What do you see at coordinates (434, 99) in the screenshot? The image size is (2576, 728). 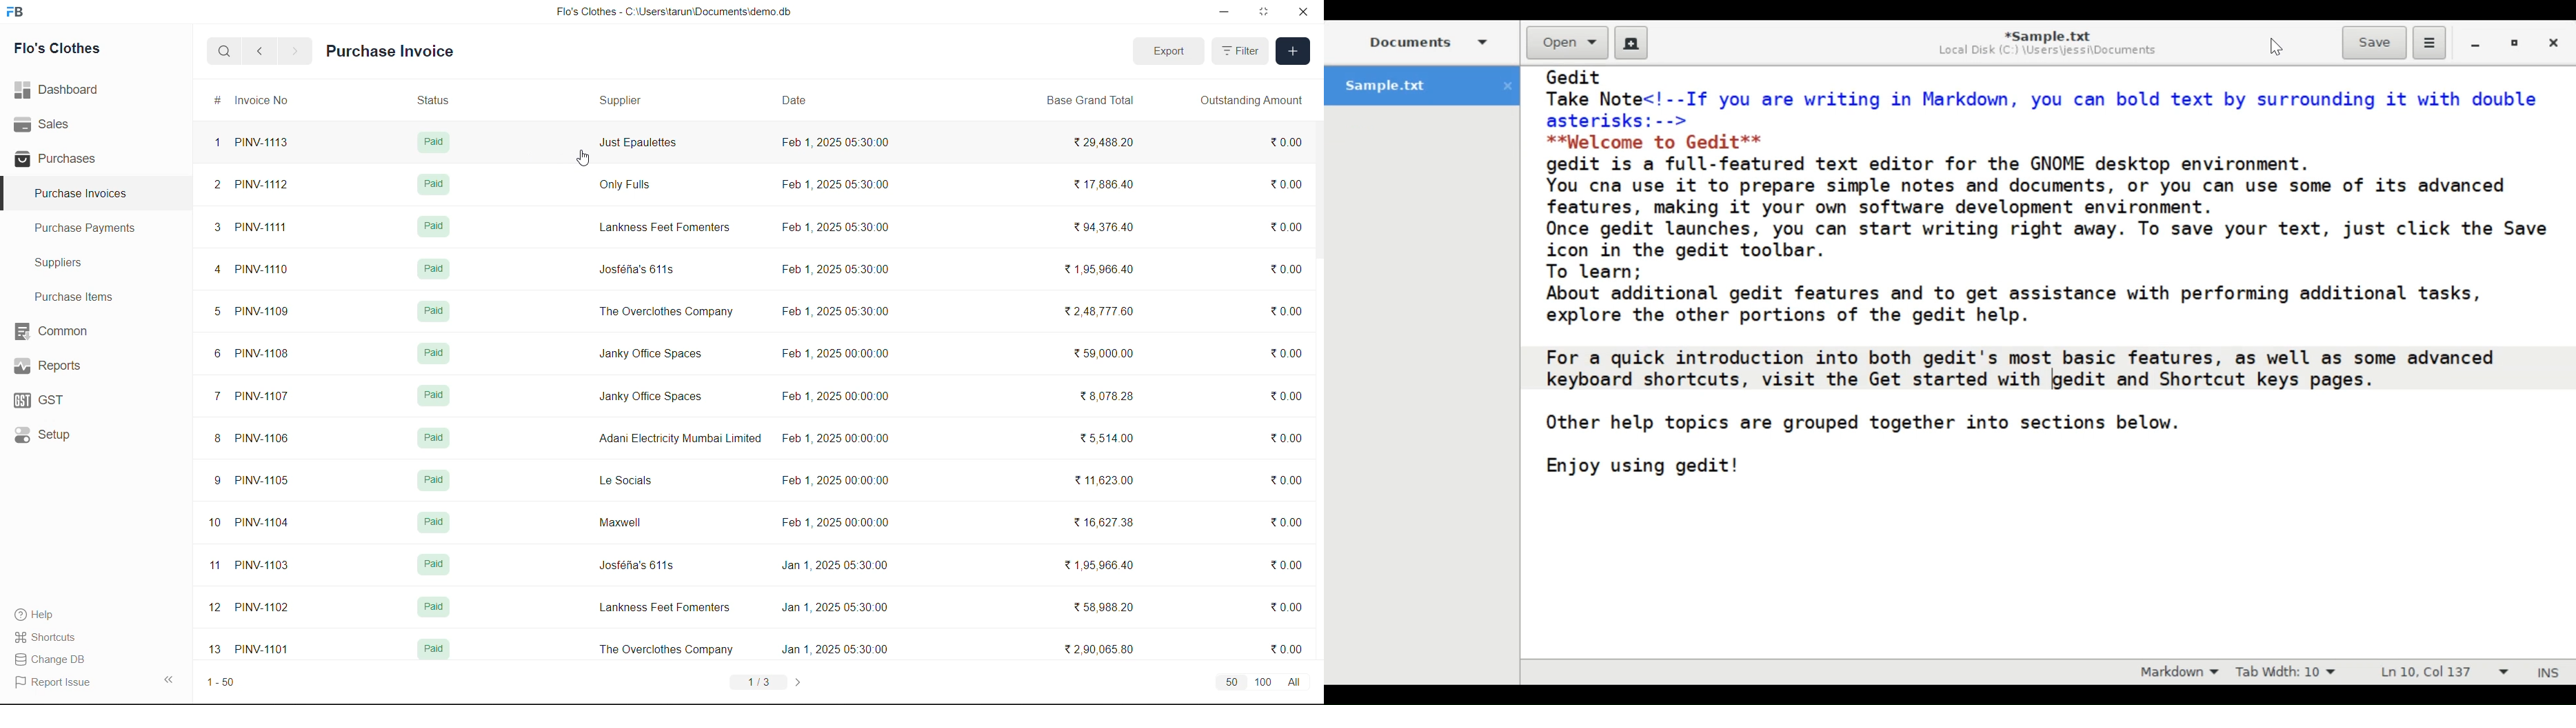 I see `Status` at bounding box center [434, 99].